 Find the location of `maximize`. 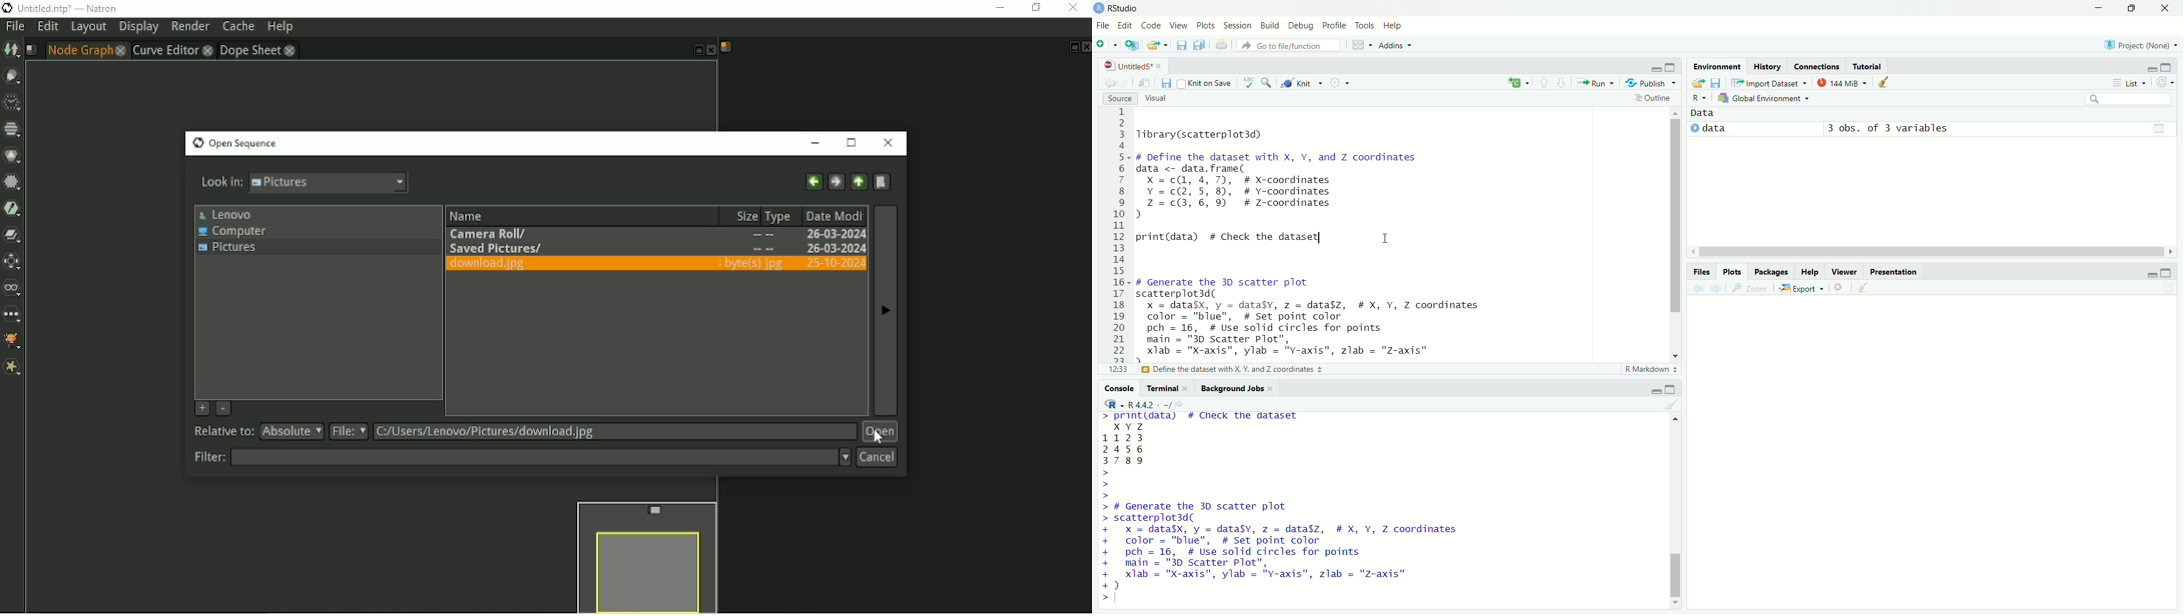

maximize is located at coordinates (2132, 9).